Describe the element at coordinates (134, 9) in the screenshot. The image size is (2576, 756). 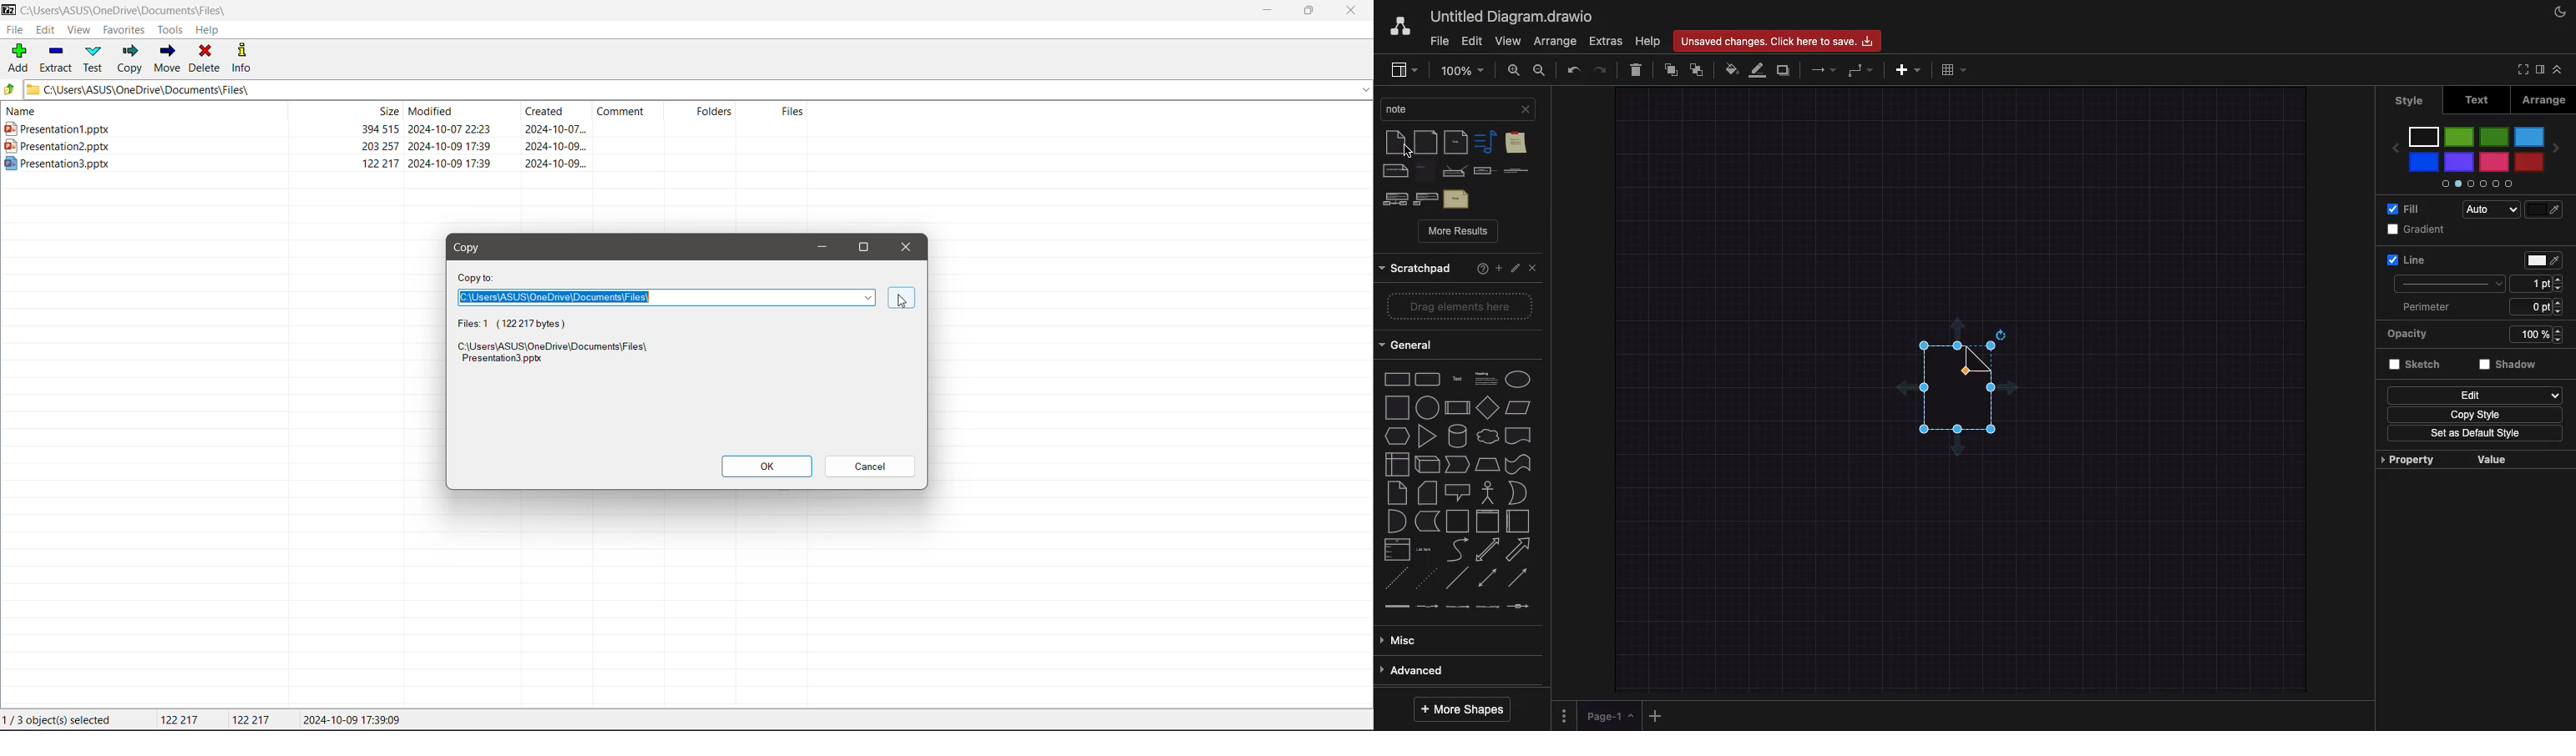
I see `Current Folder Path` at that location.